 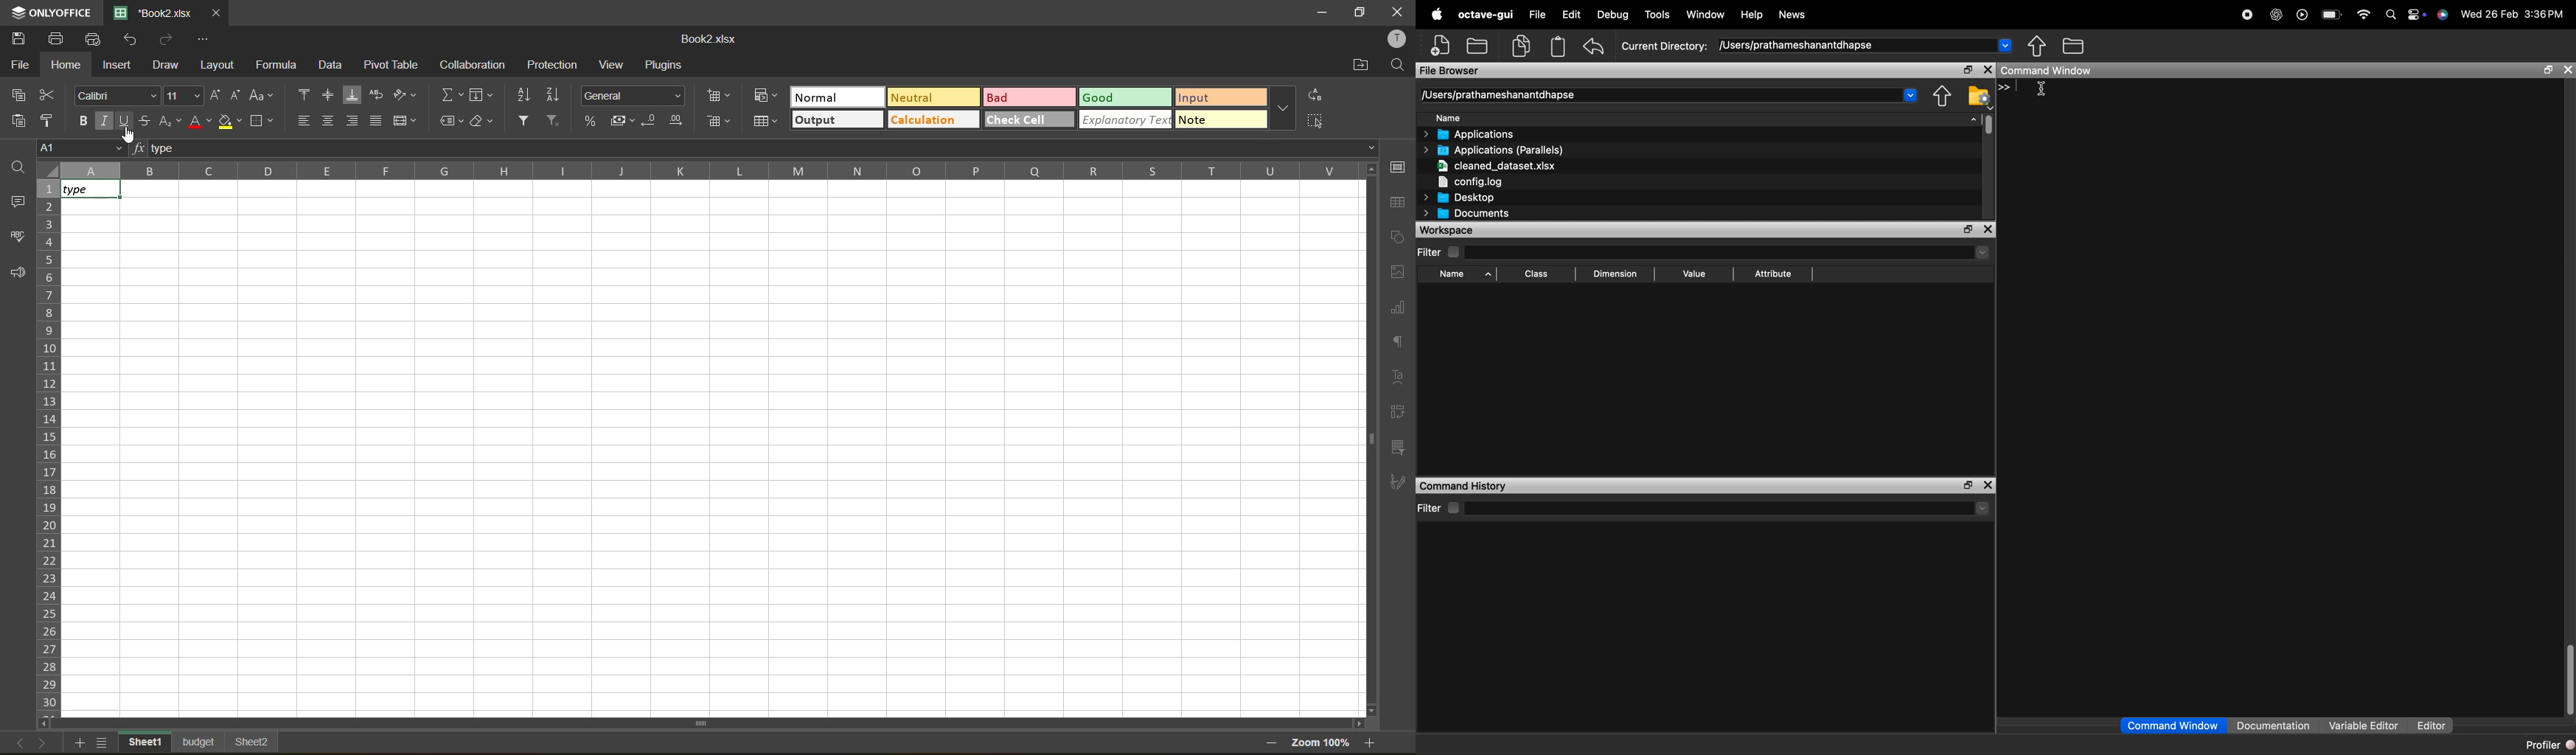 What do you see at coordinates (128, 122) in the screenshot?
I see `underline` at bounding box center [128, 122].